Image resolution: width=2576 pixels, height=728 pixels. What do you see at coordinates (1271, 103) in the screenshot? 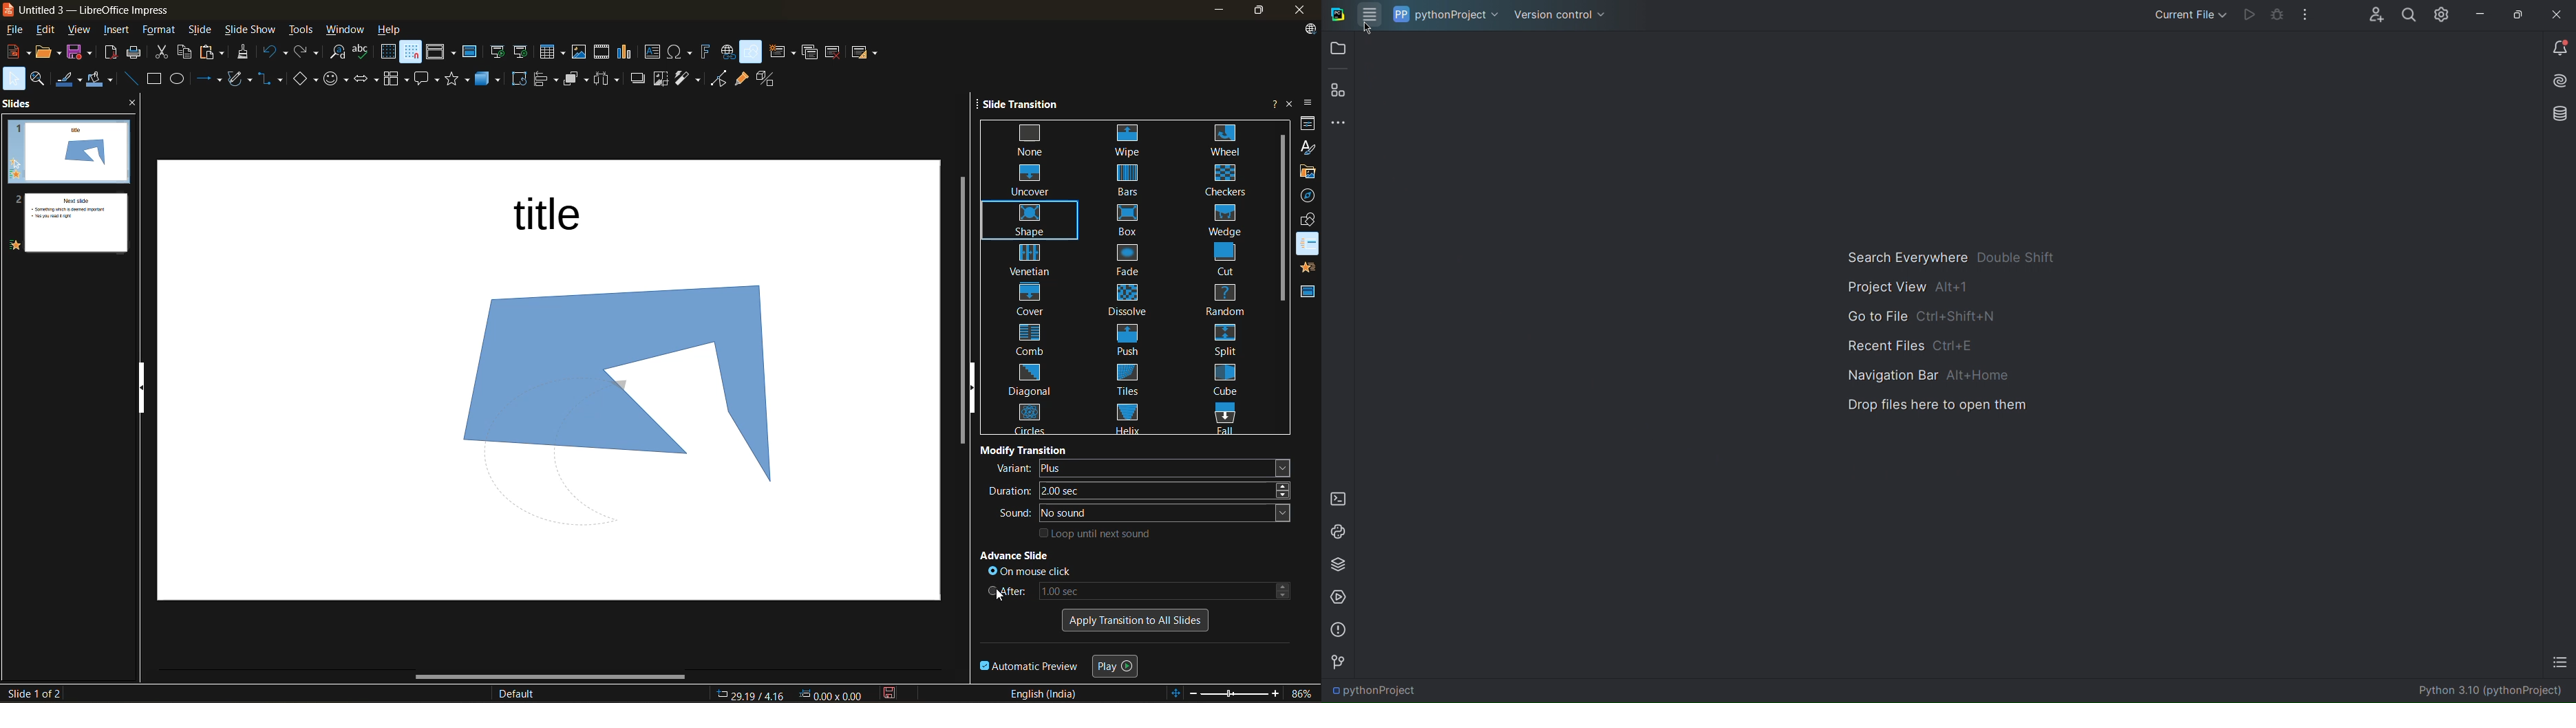
I see `help on sidebar deck` at bounding box center [1271, 103].